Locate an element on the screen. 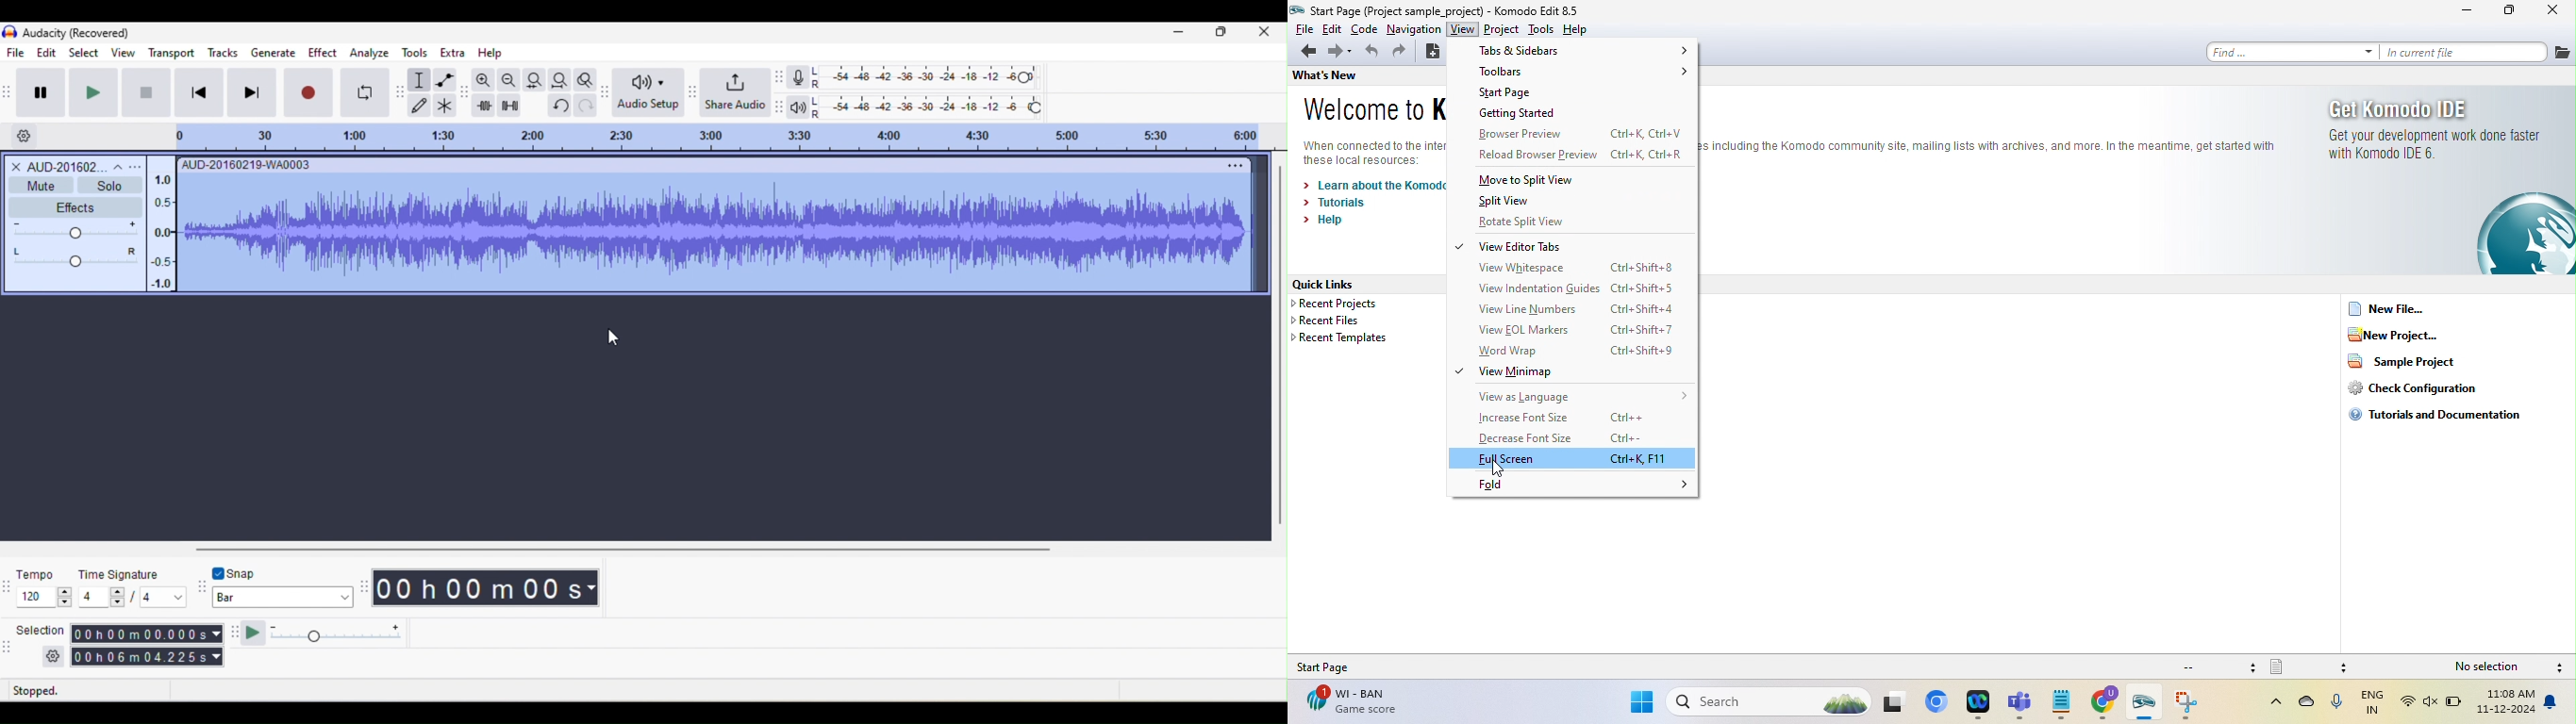 This screenshot has height=728, width=2576. tempo is located at coordinates (43, 586).